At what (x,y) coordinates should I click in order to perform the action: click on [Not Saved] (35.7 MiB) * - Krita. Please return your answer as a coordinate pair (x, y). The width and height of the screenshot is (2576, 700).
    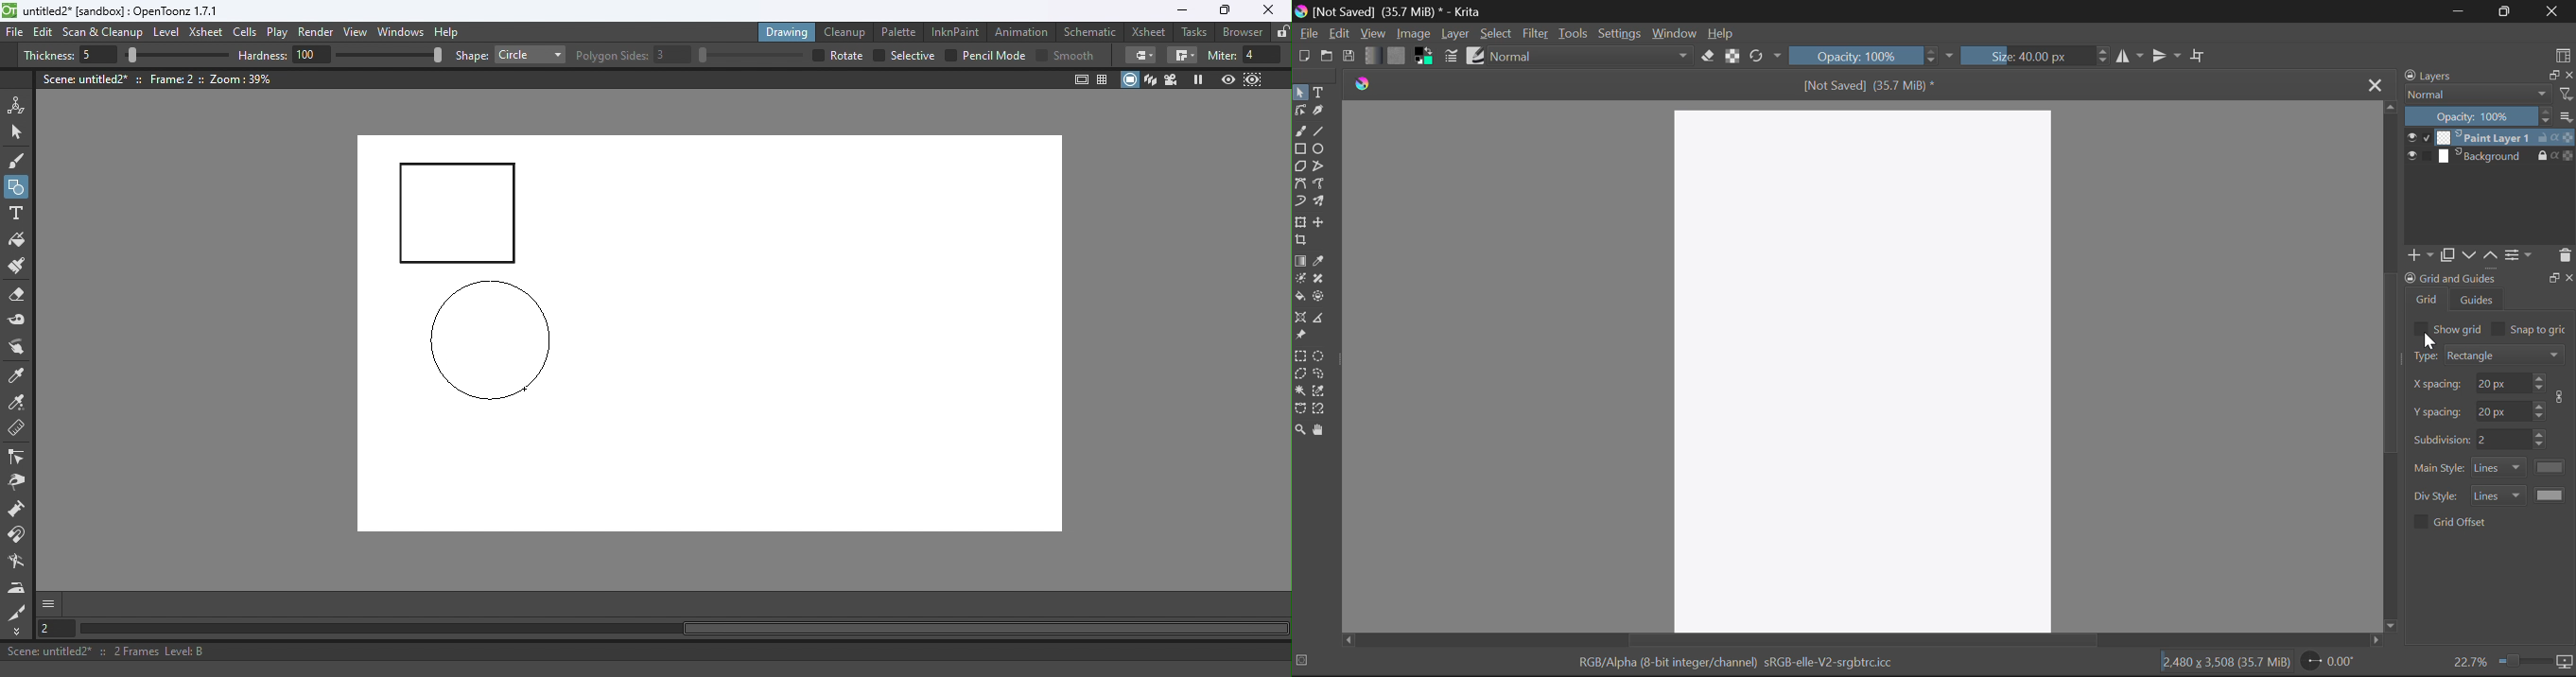
    Looking at the image, I should click on (1389, 11).